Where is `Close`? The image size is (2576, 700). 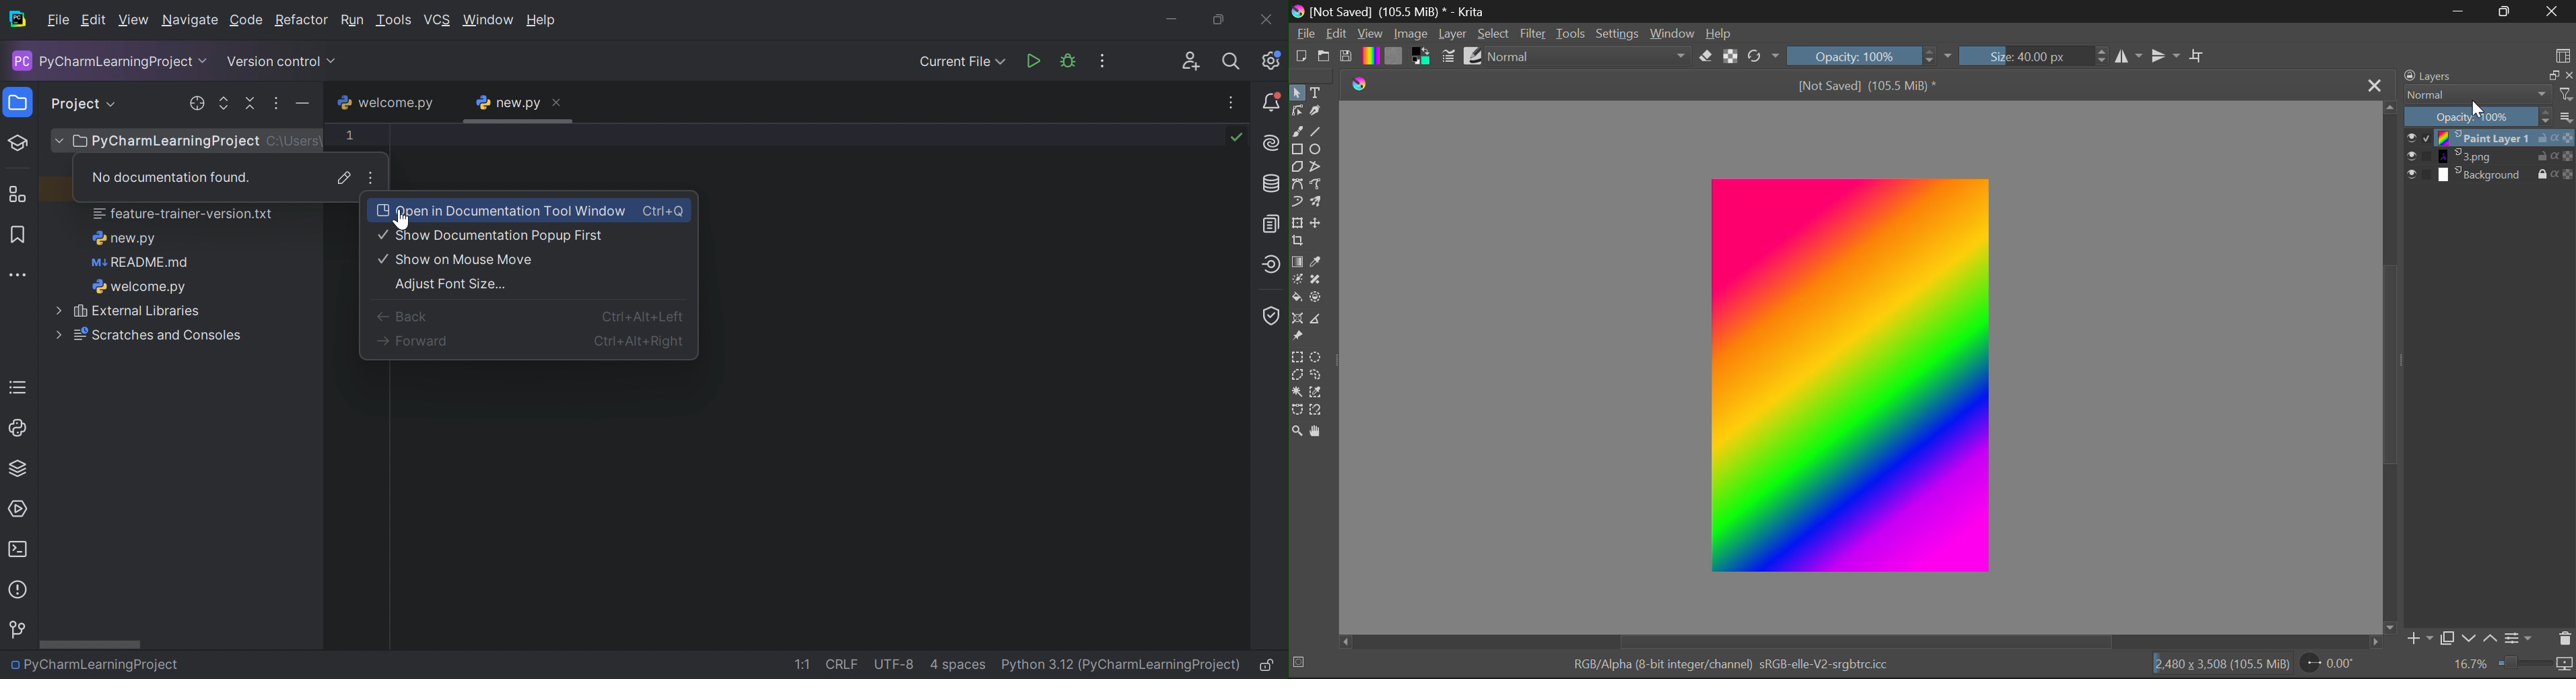
Close is located at coordinates (2376, 87).